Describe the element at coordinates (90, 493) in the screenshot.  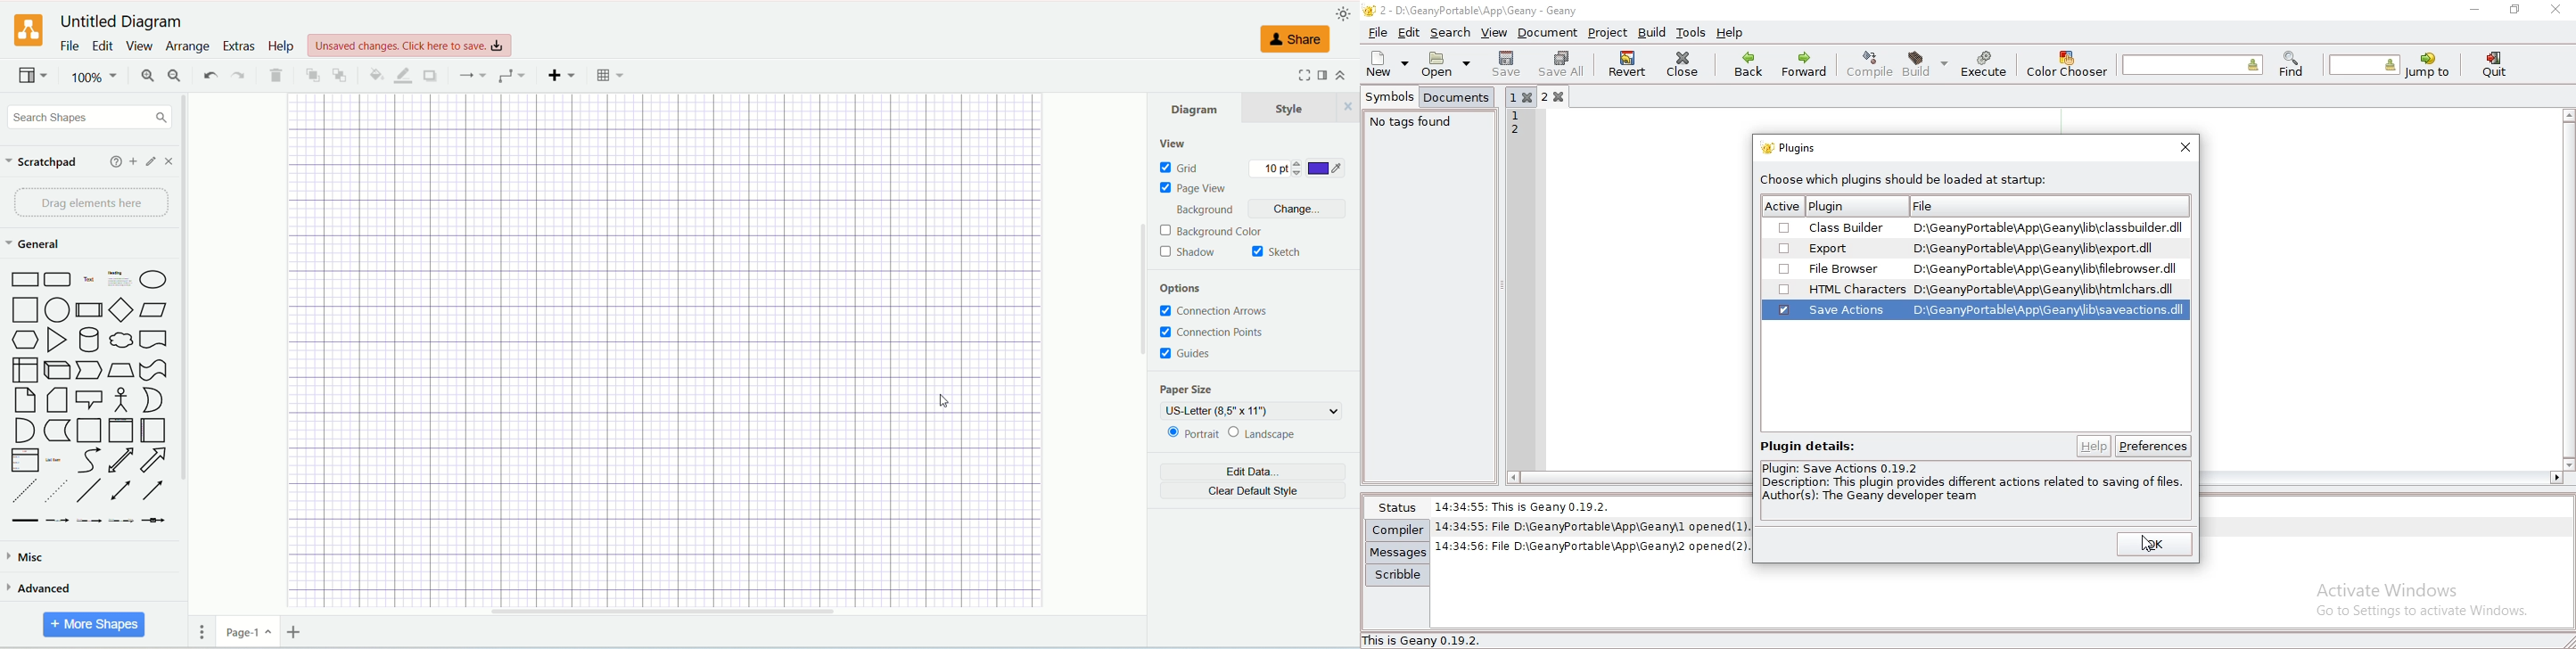
I see `Line` at that location.